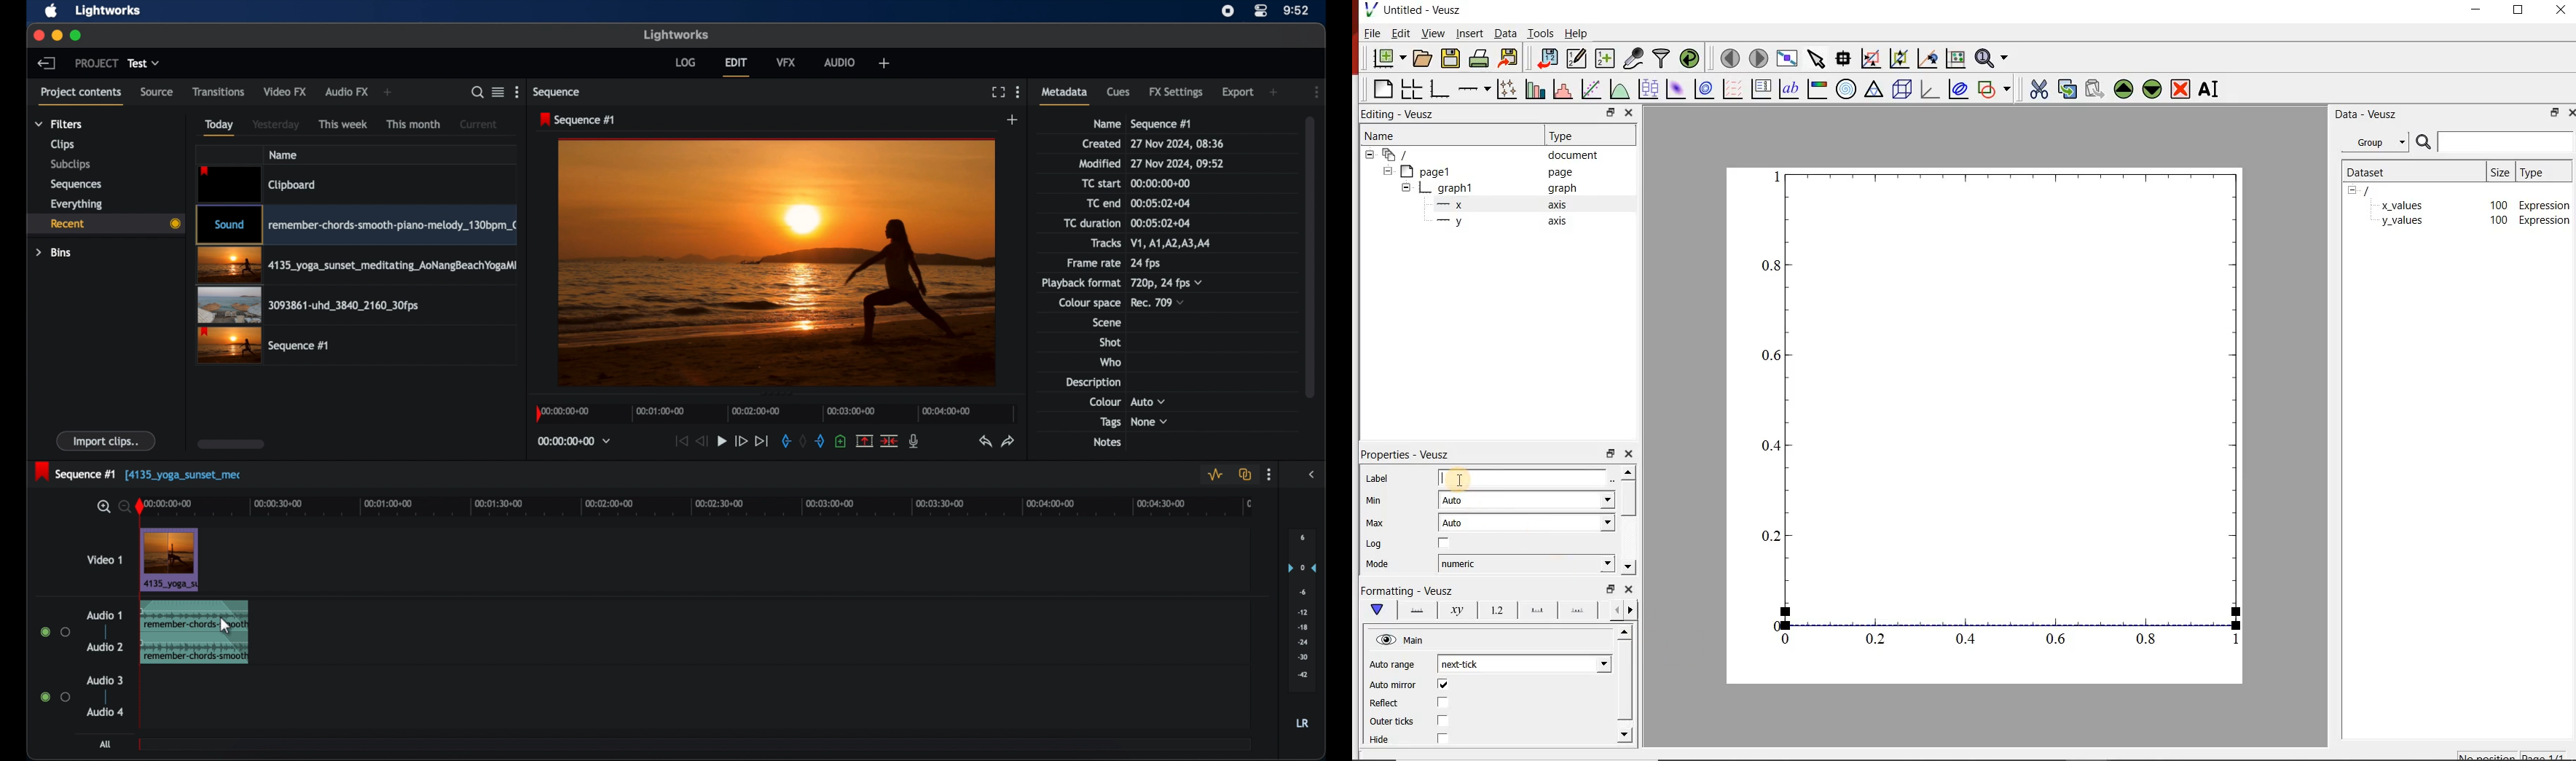 The width and height of the screenshot is (2576, 784). Describe the element at coordinates (1469, 33) in the screenshot. I see `insert` at that location.